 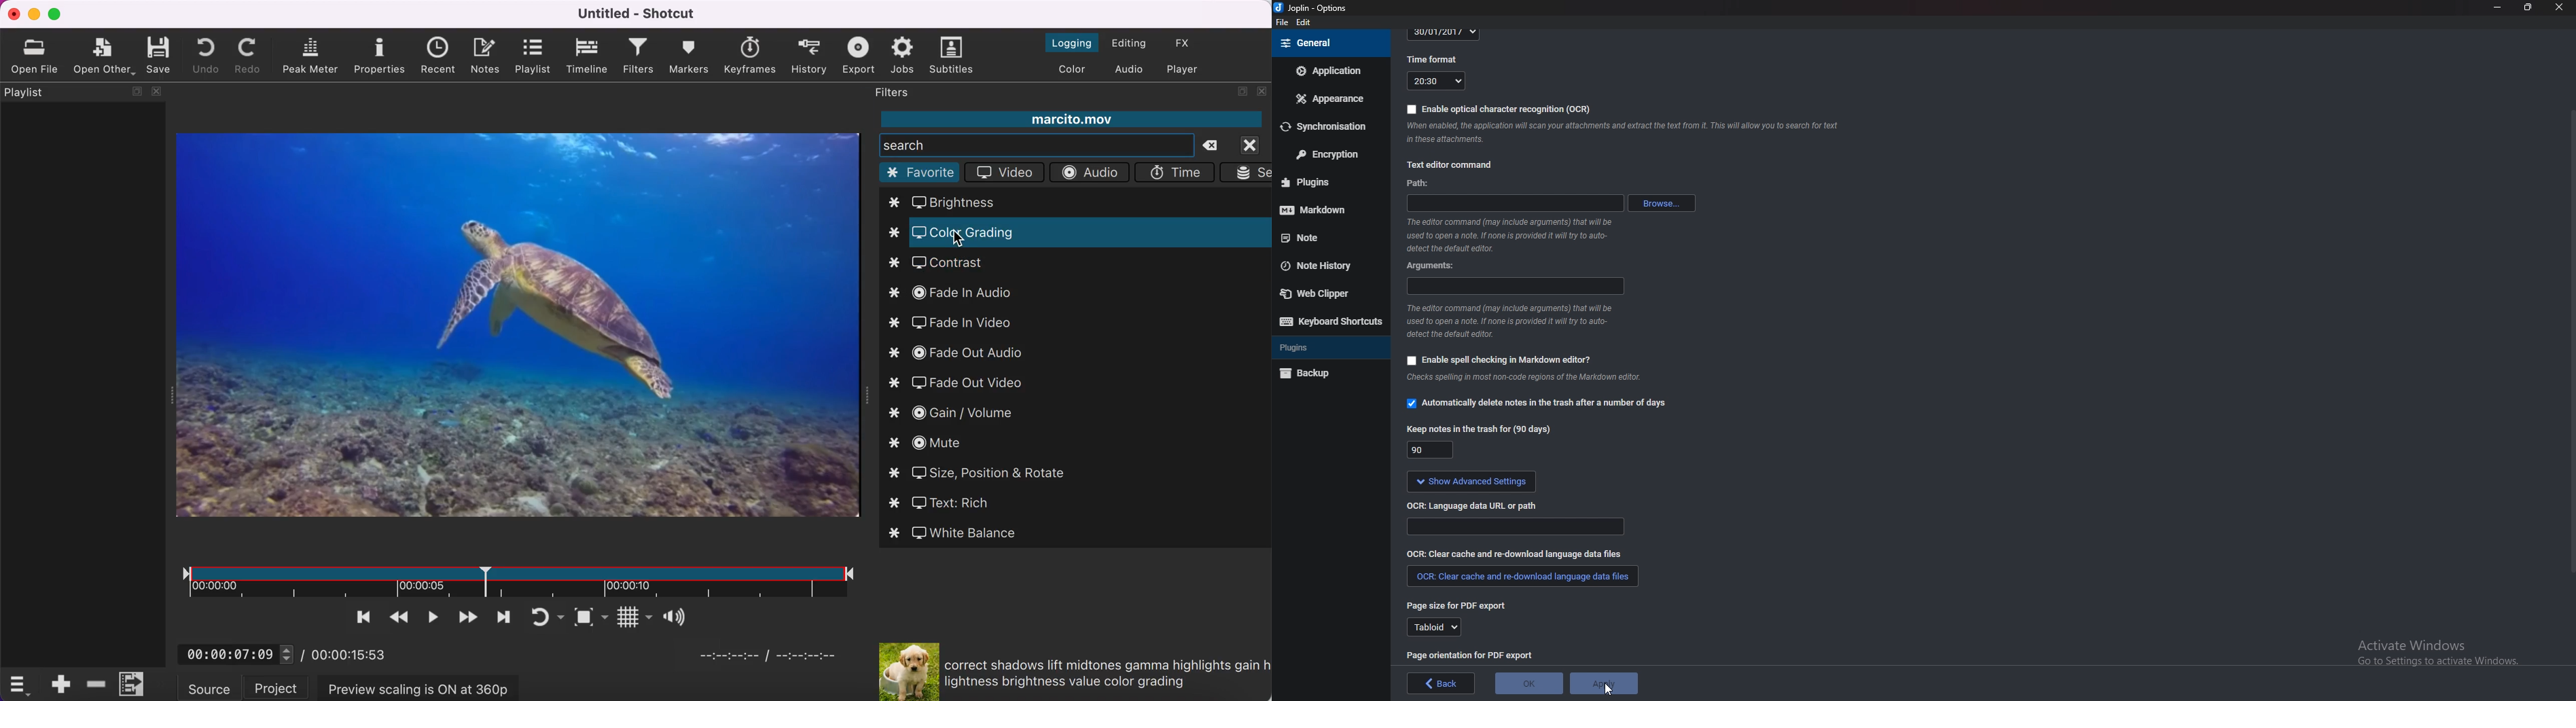 I want to click on audio, so click(x=1089, y=173).